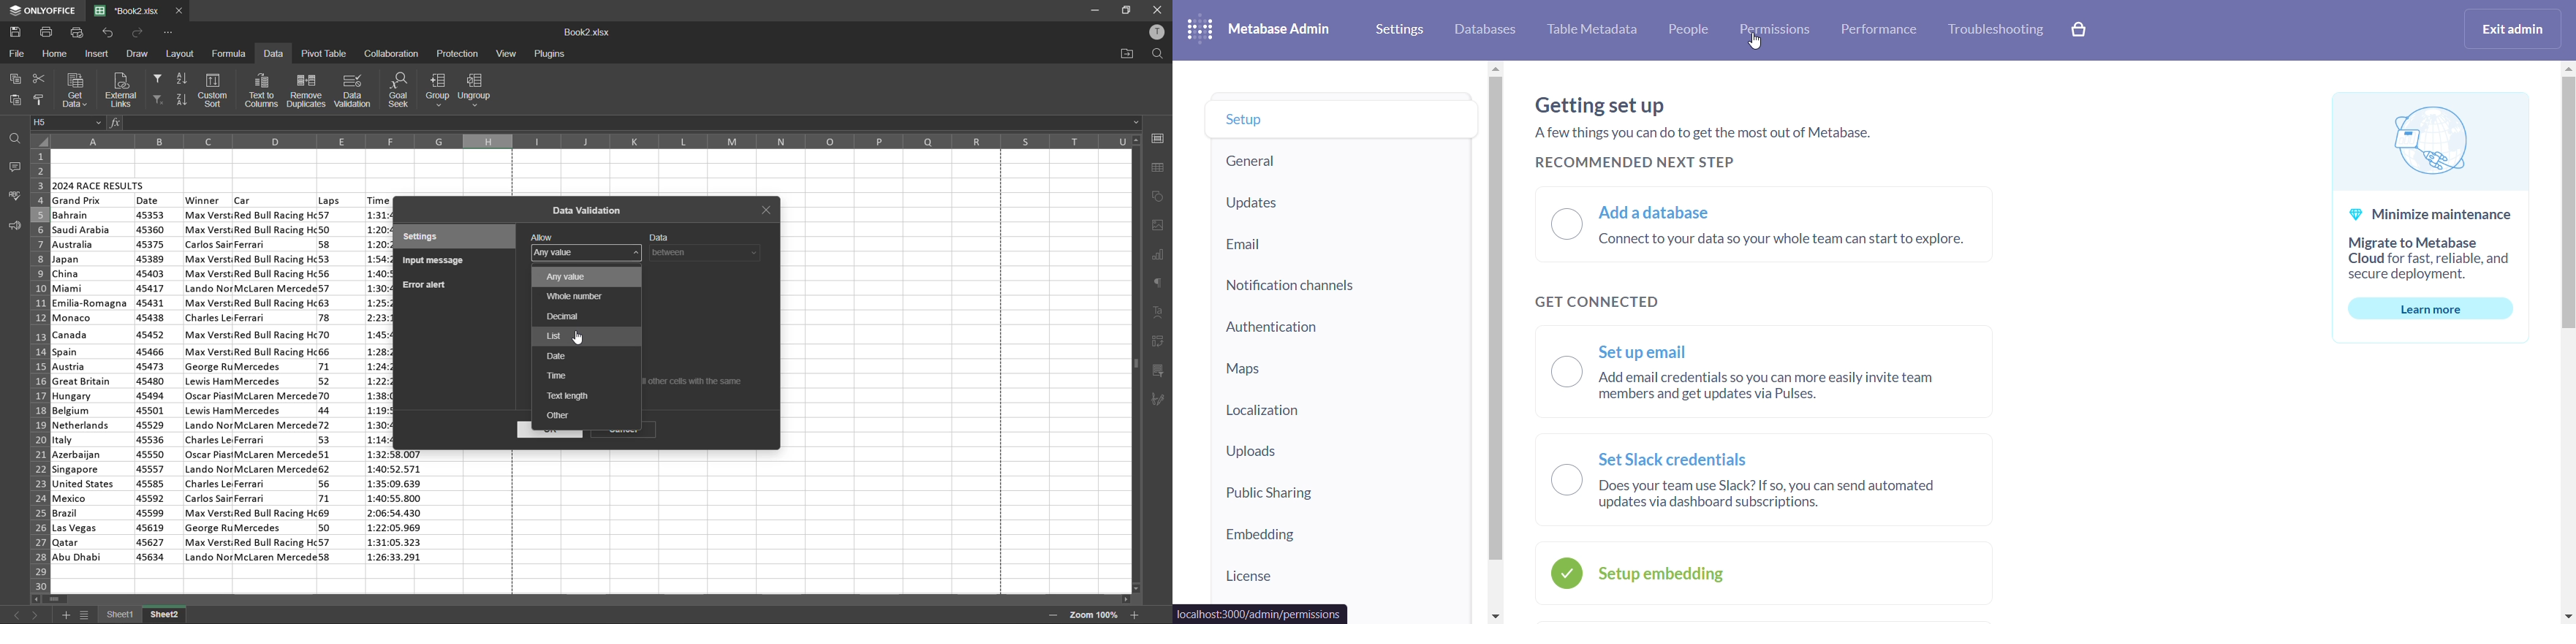 The height and width of the screenshot is (644, 2576). Describe the element at coordinates (244, 199) in the screenshot. I see `car` at that location.